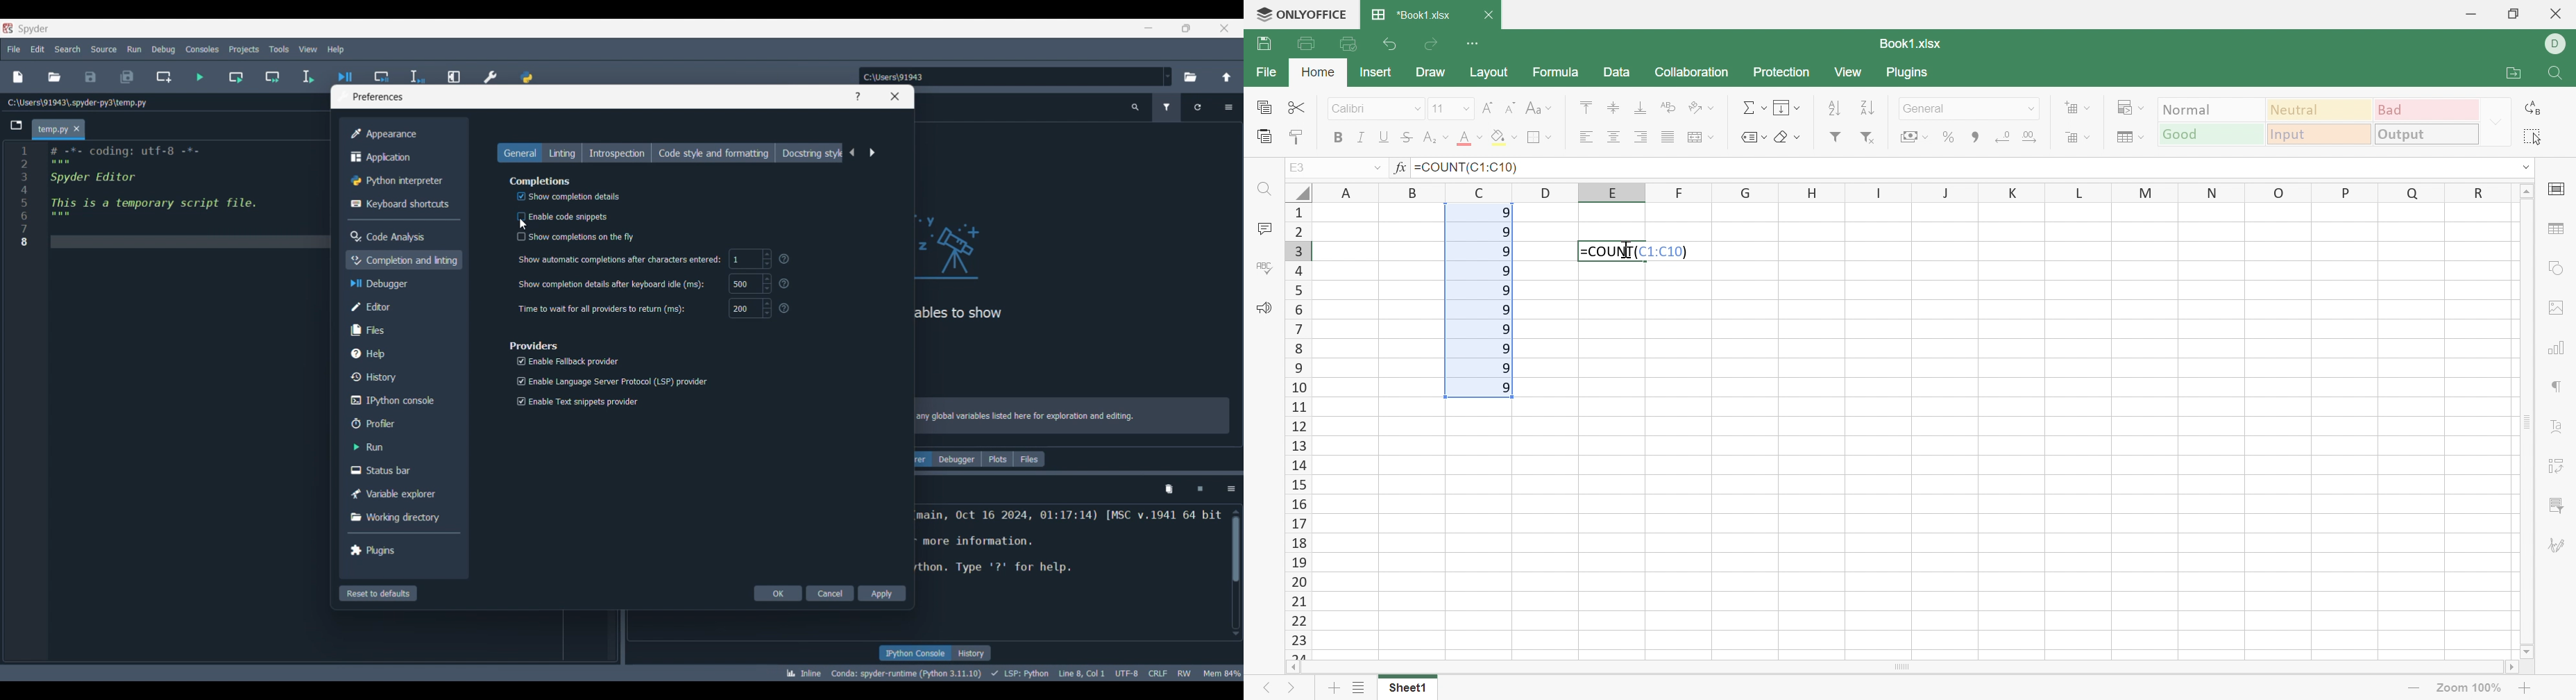  Describe the element at coordinates (400, 469) in the screenshot. I see `Status bar` at that location.